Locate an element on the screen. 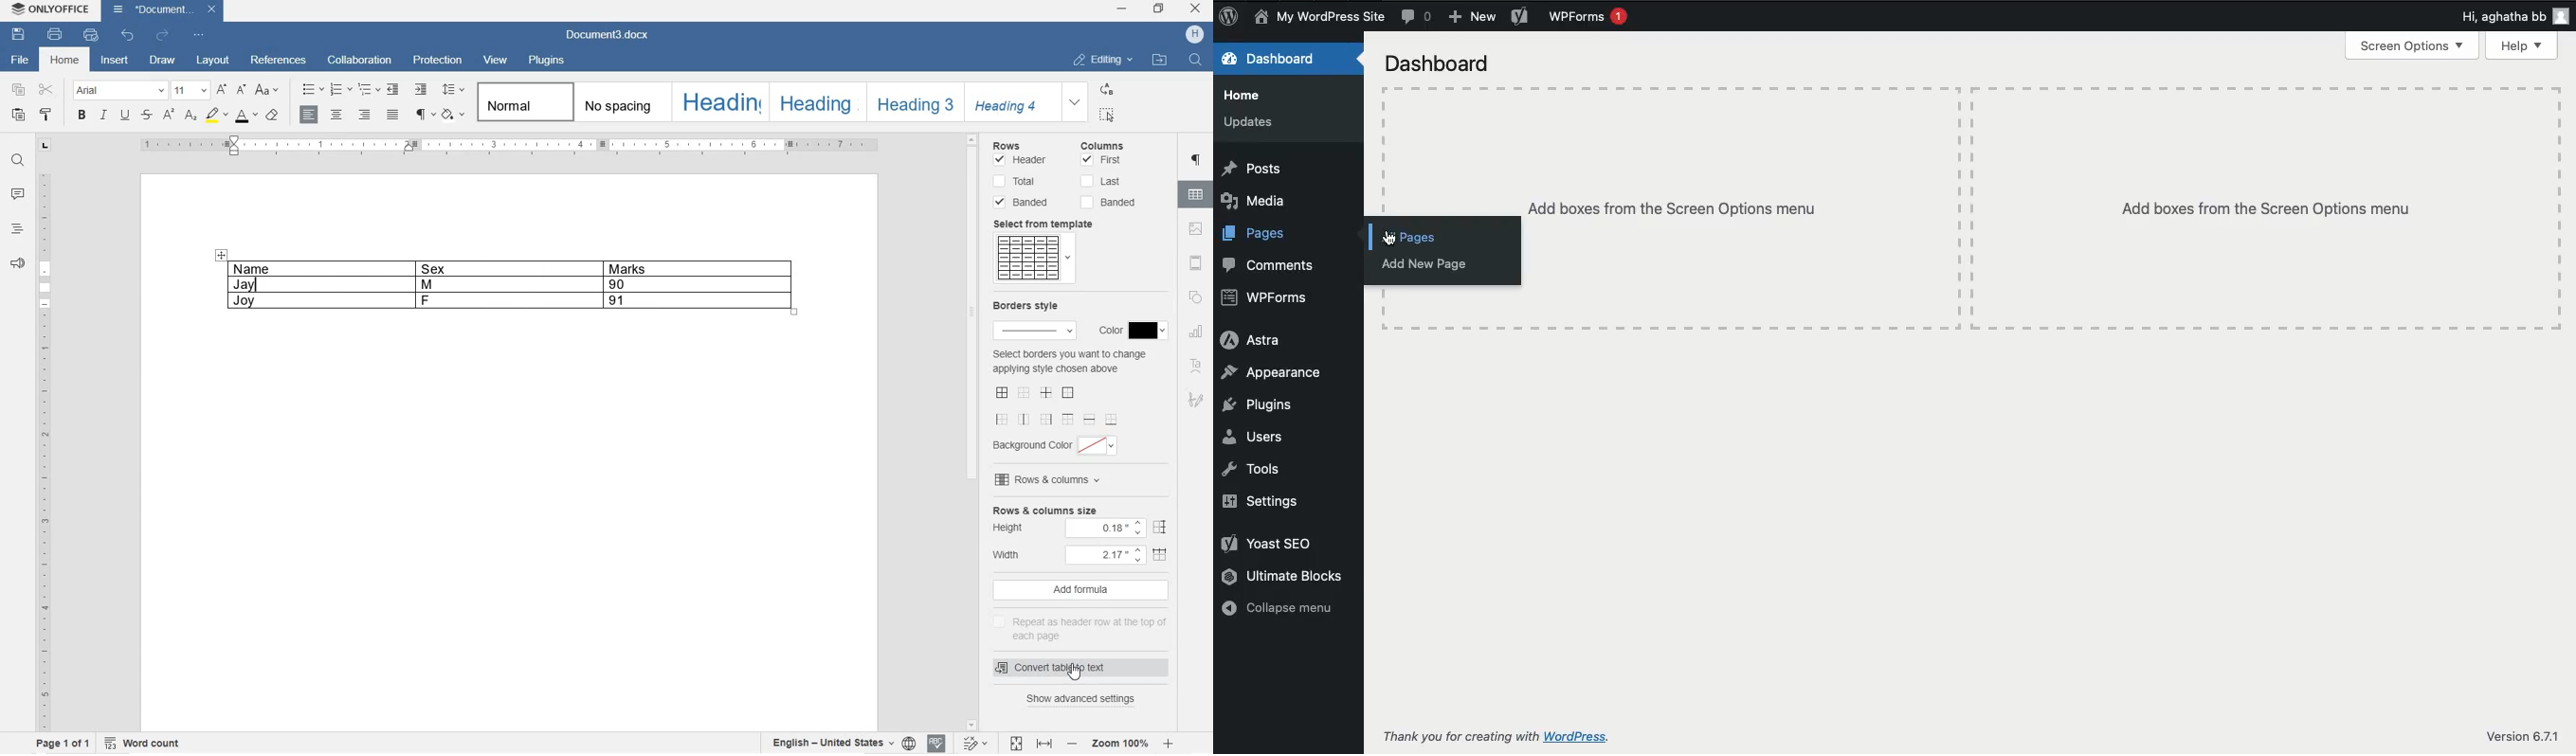 The width and height of the screenshot is (2576, 756). FIND is located at coordinates (17, 163).